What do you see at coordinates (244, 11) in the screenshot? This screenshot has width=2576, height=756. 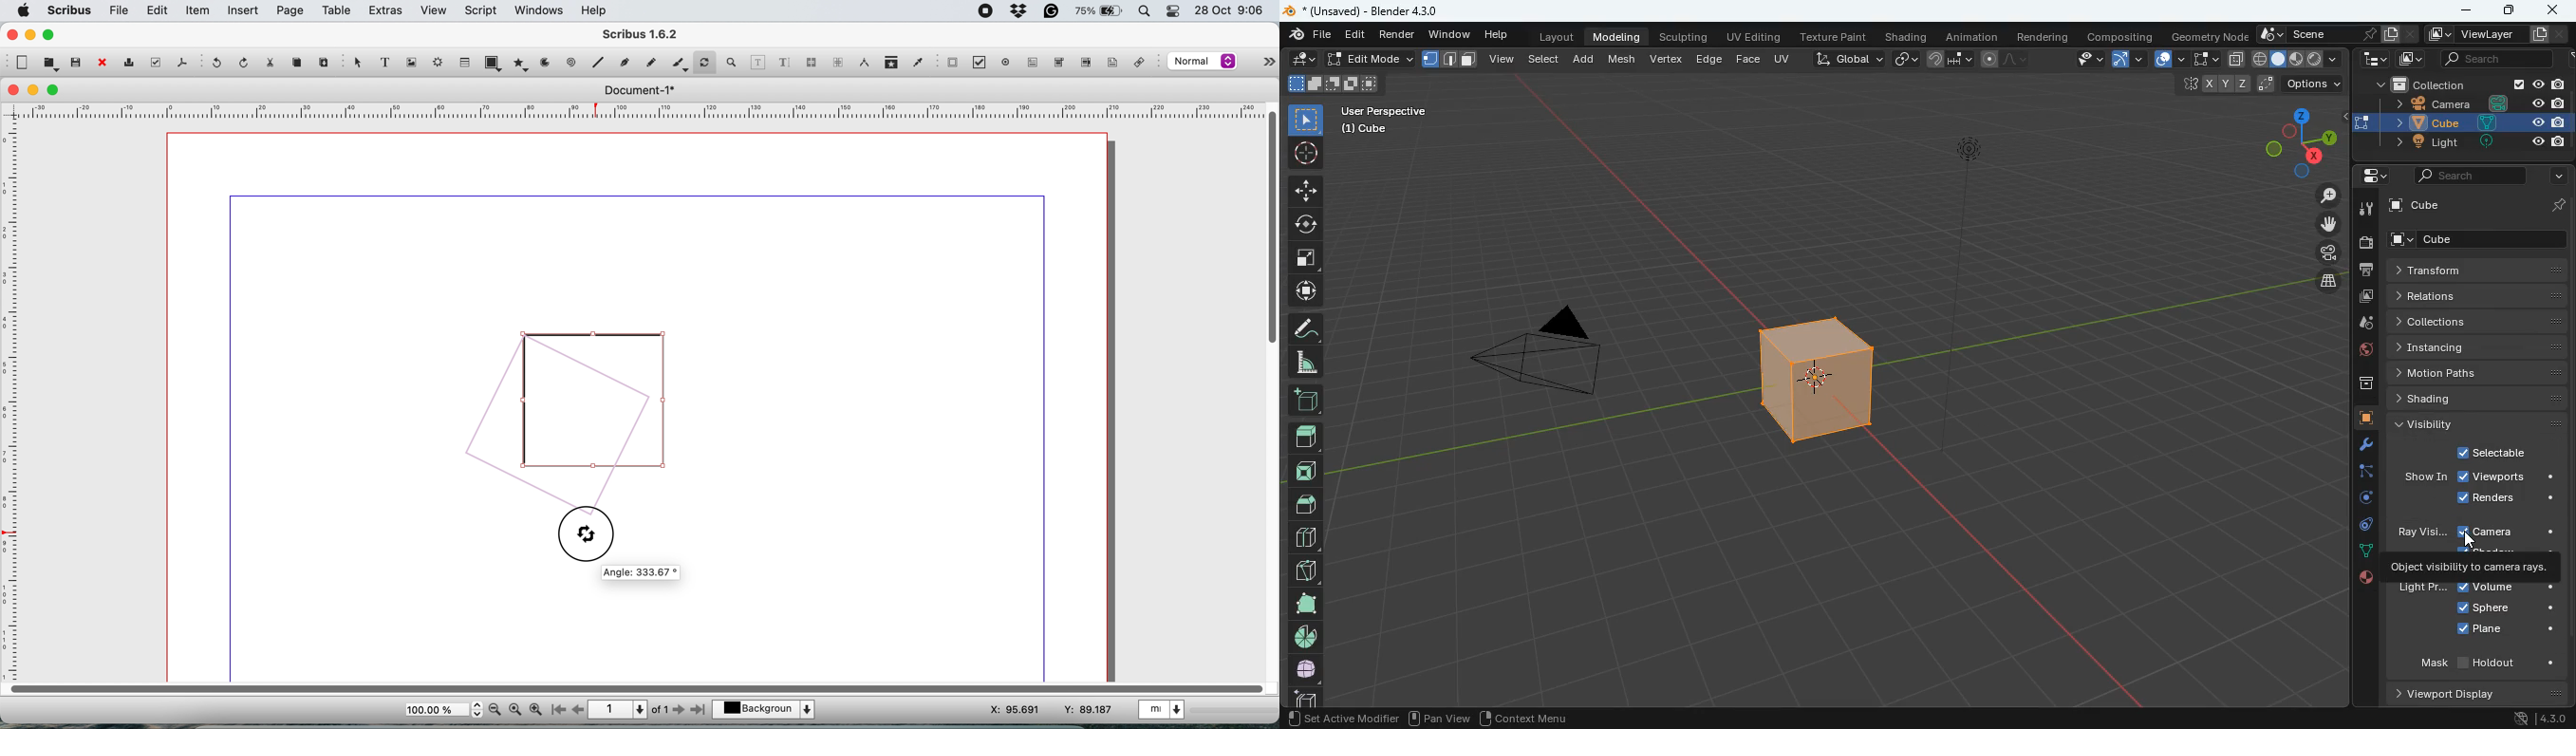 I see `insert` at bounding box center [244, 11].